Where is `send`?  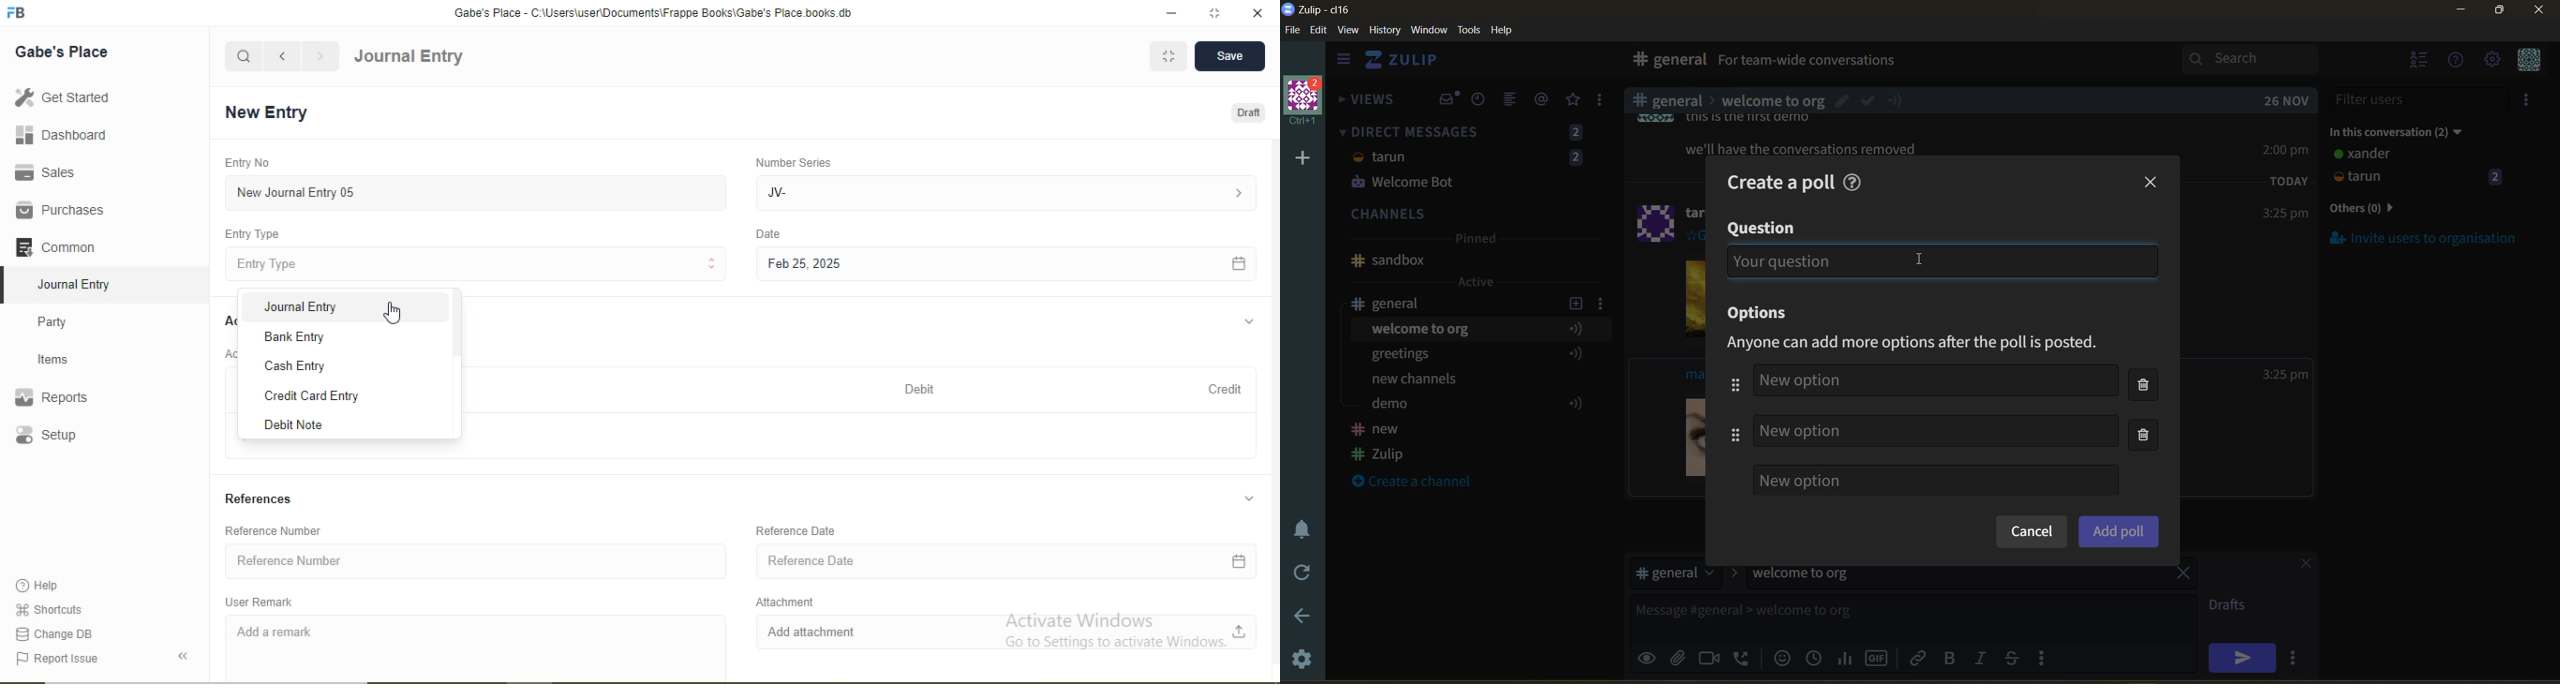 send is located at coordinates (2242, 657).